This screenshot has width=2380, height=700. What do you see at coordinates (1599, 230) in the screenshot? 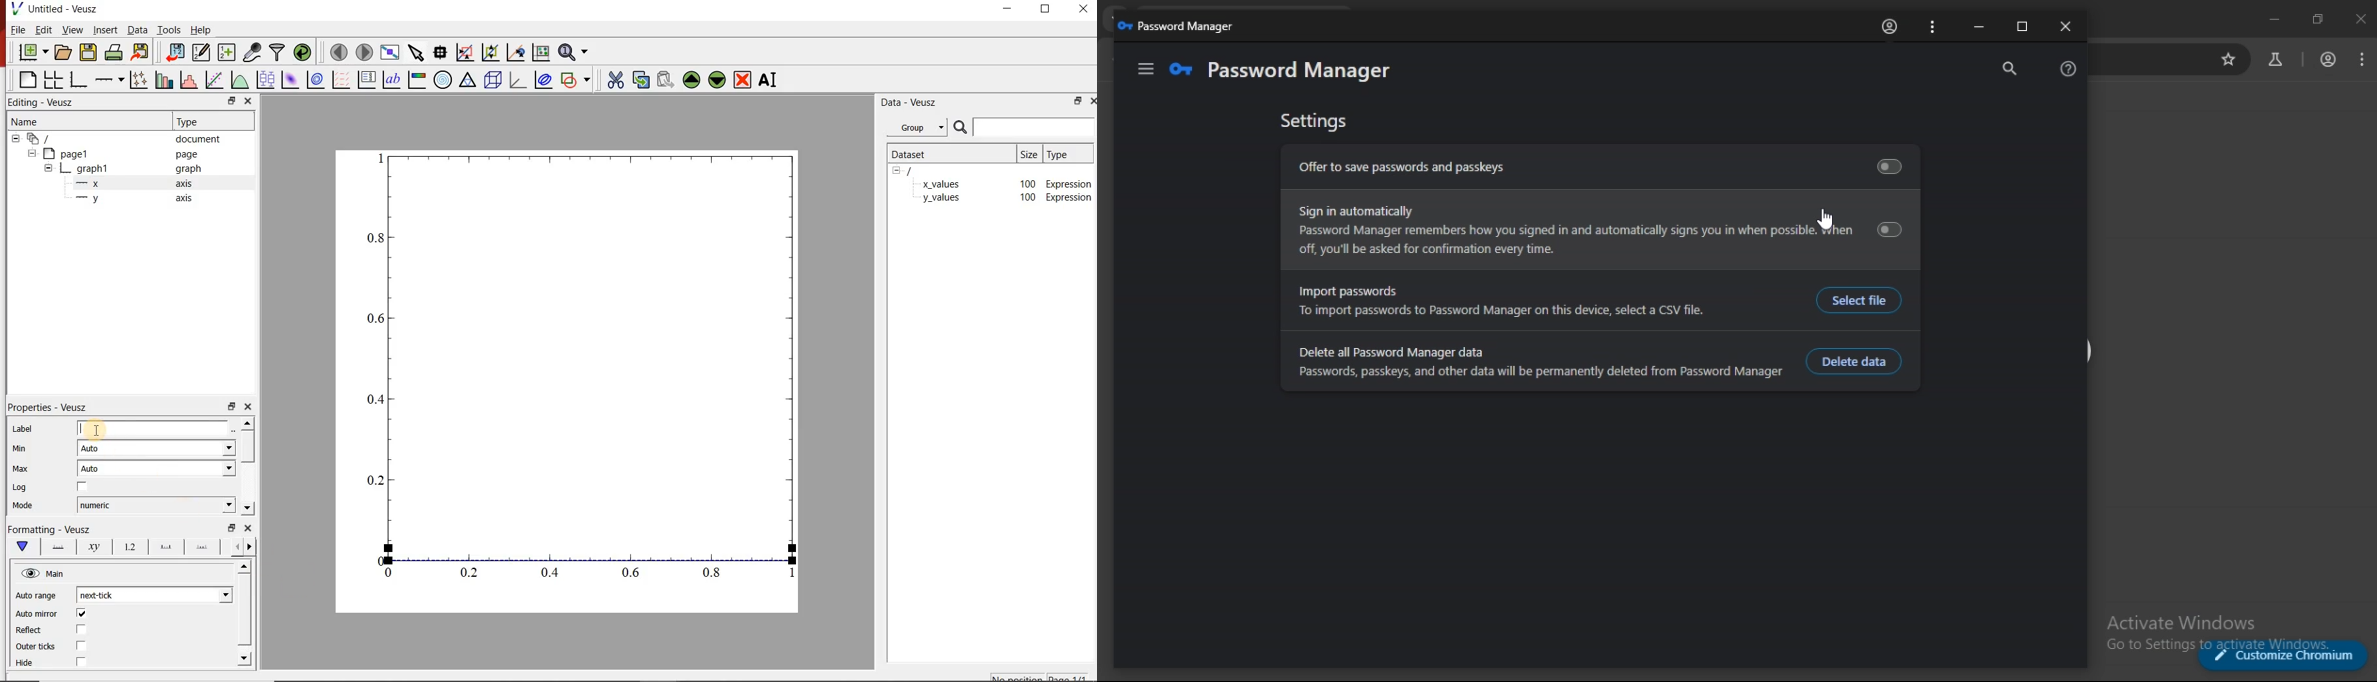
I see `sign in automatically` at bounding box center [1599, 230].